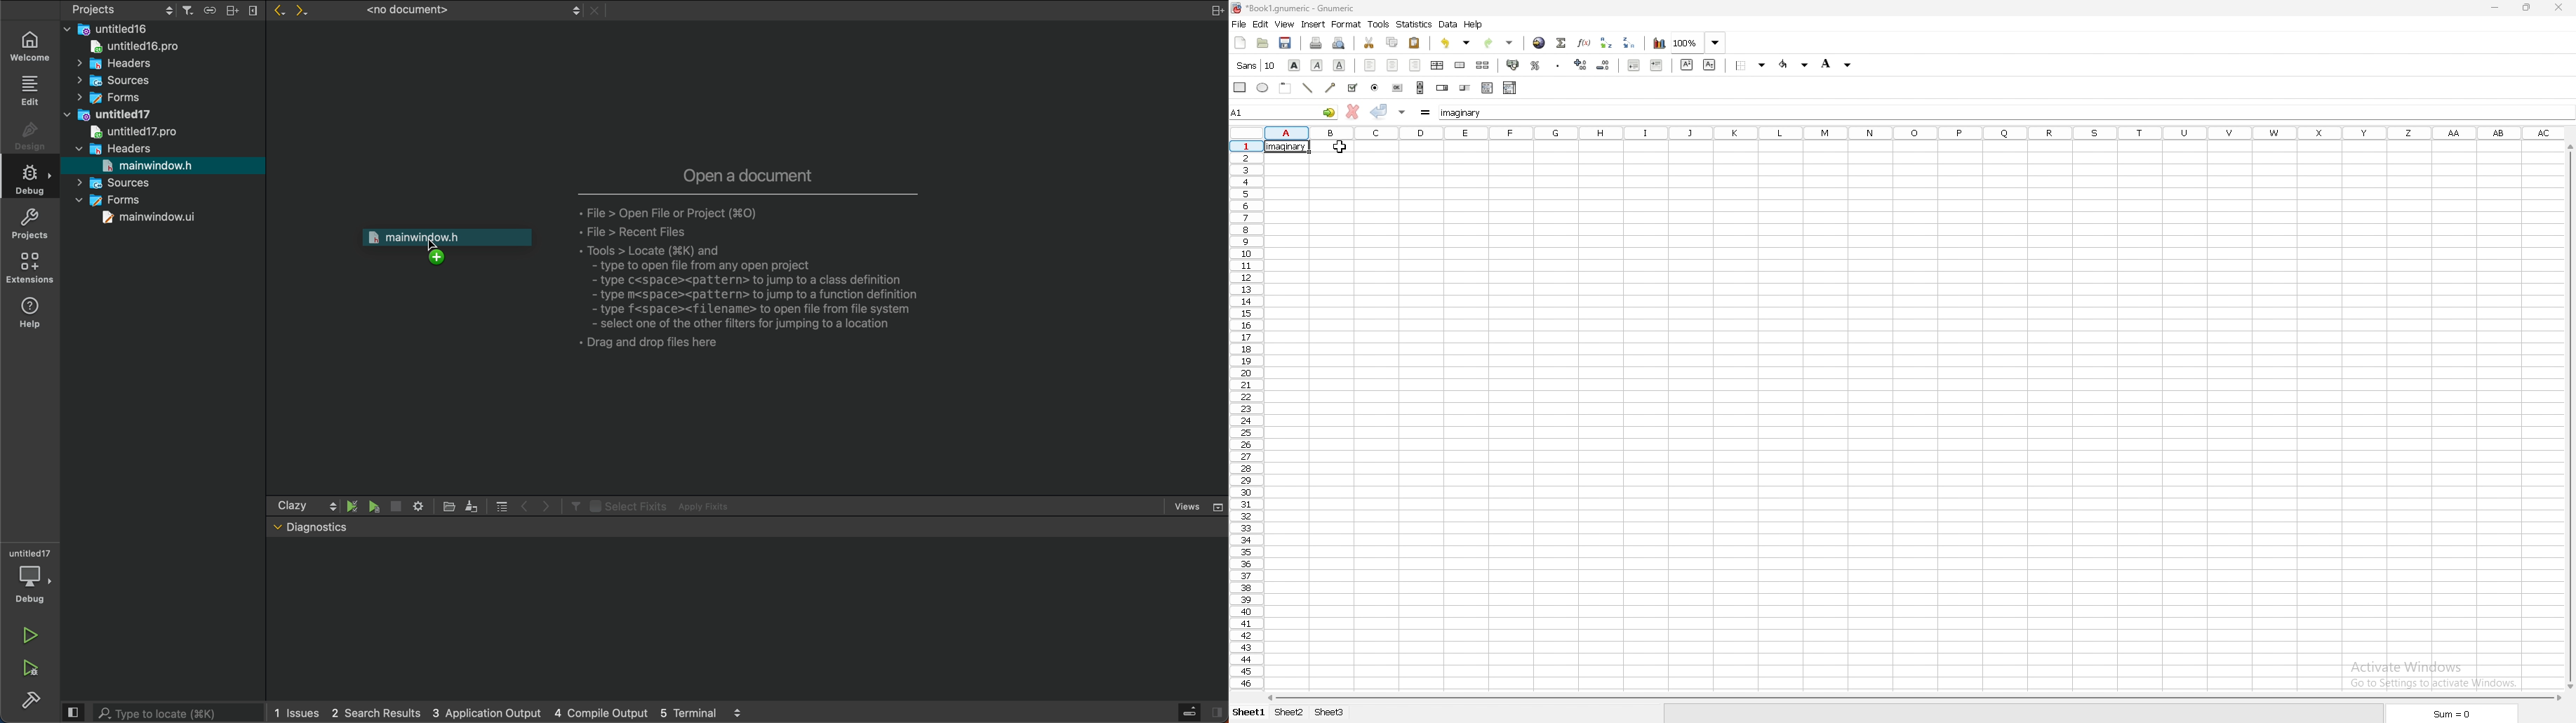 Image resolution: width=2576 pixels, height=728 pixels. Describe the element at coordinates (1240, 87) in the screenshot. I see `rectangle` at that location.